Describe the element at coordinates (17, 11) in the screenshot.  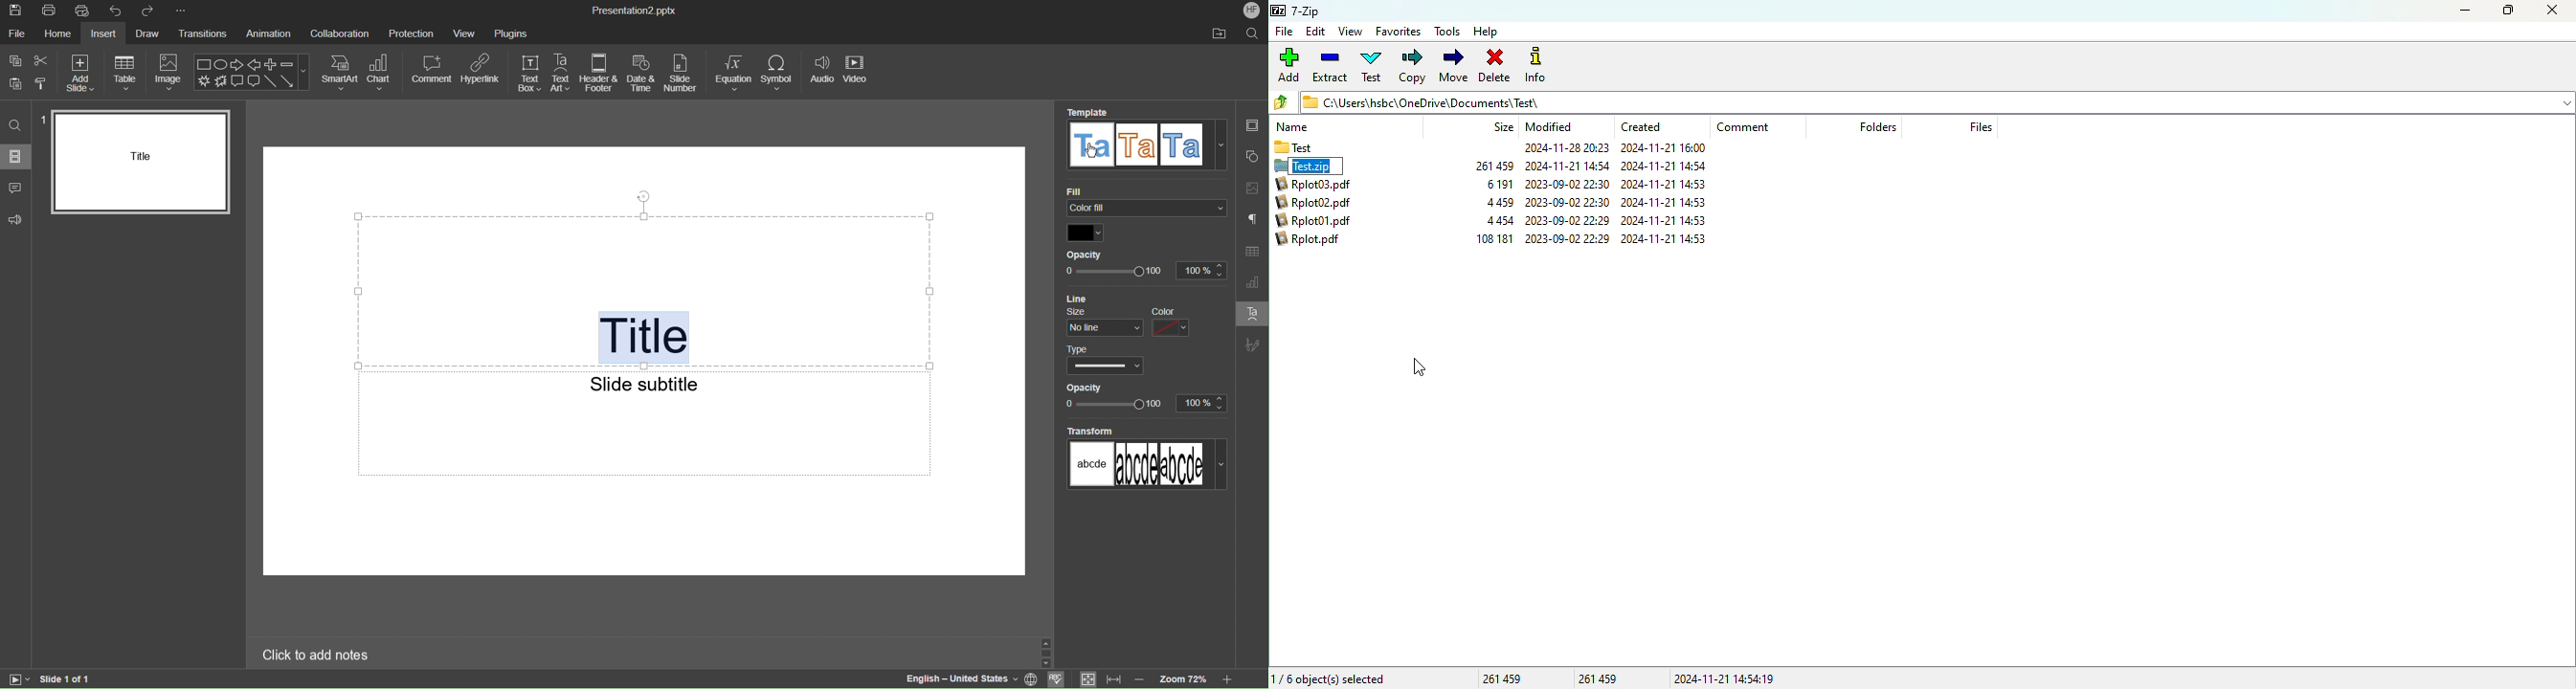
I see `Save` at that location.